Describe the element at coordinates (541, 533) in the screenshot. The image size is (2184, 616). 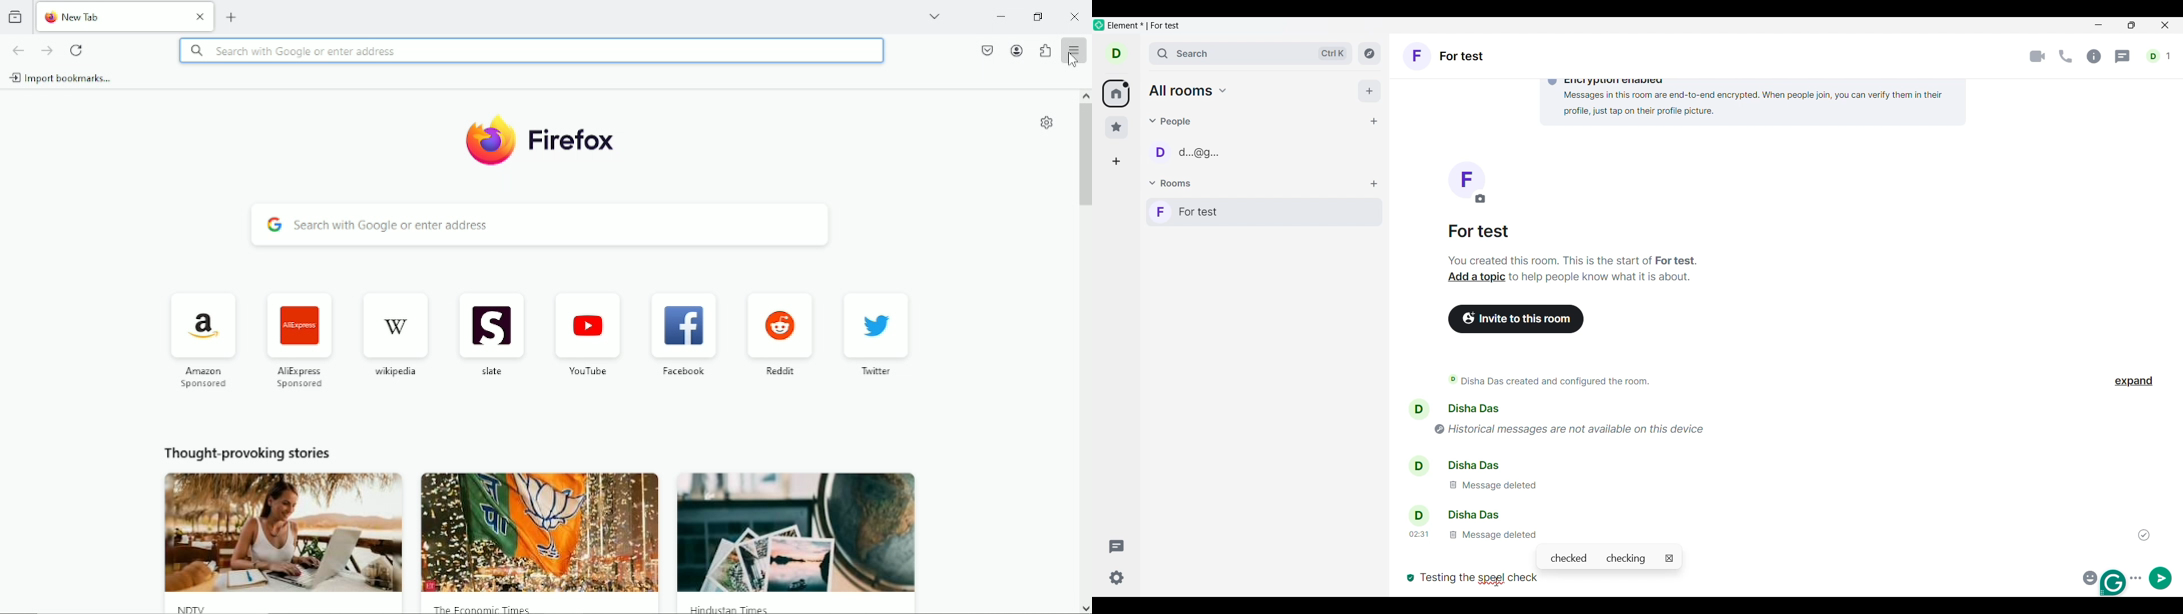
I see `image` at that location.